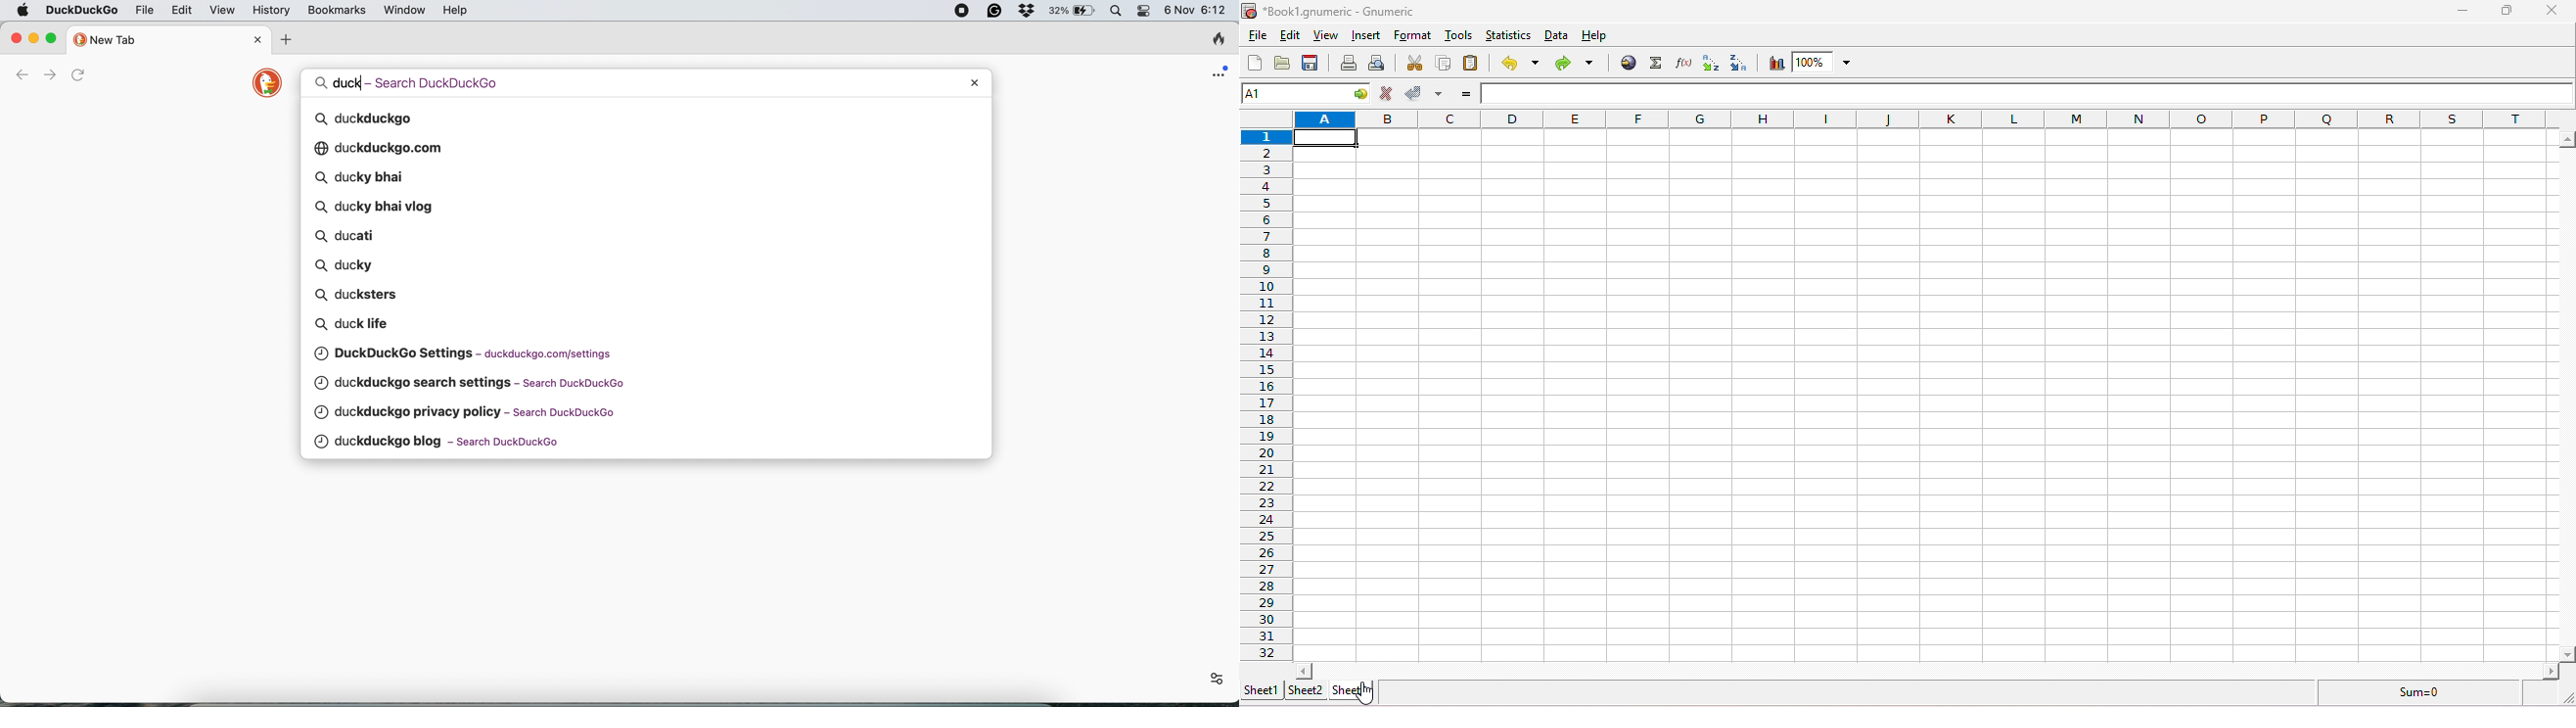 Image resolution: width=2576 pixels, height=728 pixels. What do you see at coordinates (1654, 64) in the screenshot?
I see `sum into the current cell` at bounding box center [1654, 64].